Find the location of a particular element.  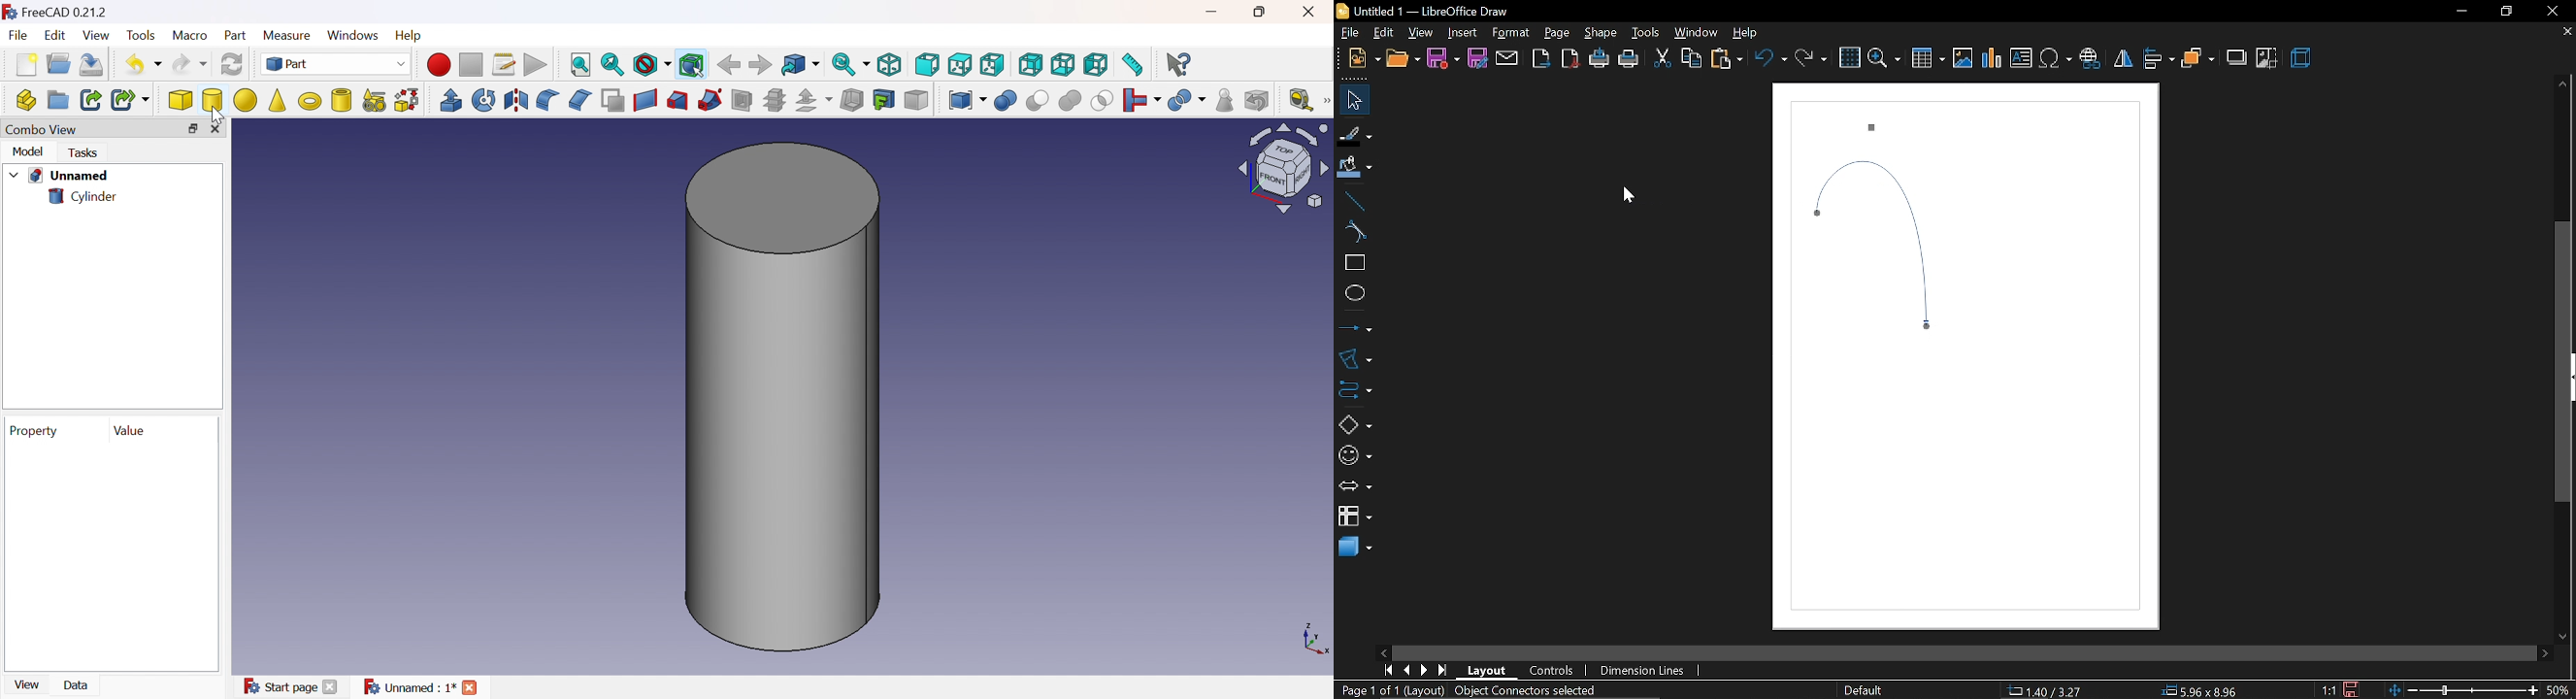

Create ruled surface is located at coordinates (645, 101).